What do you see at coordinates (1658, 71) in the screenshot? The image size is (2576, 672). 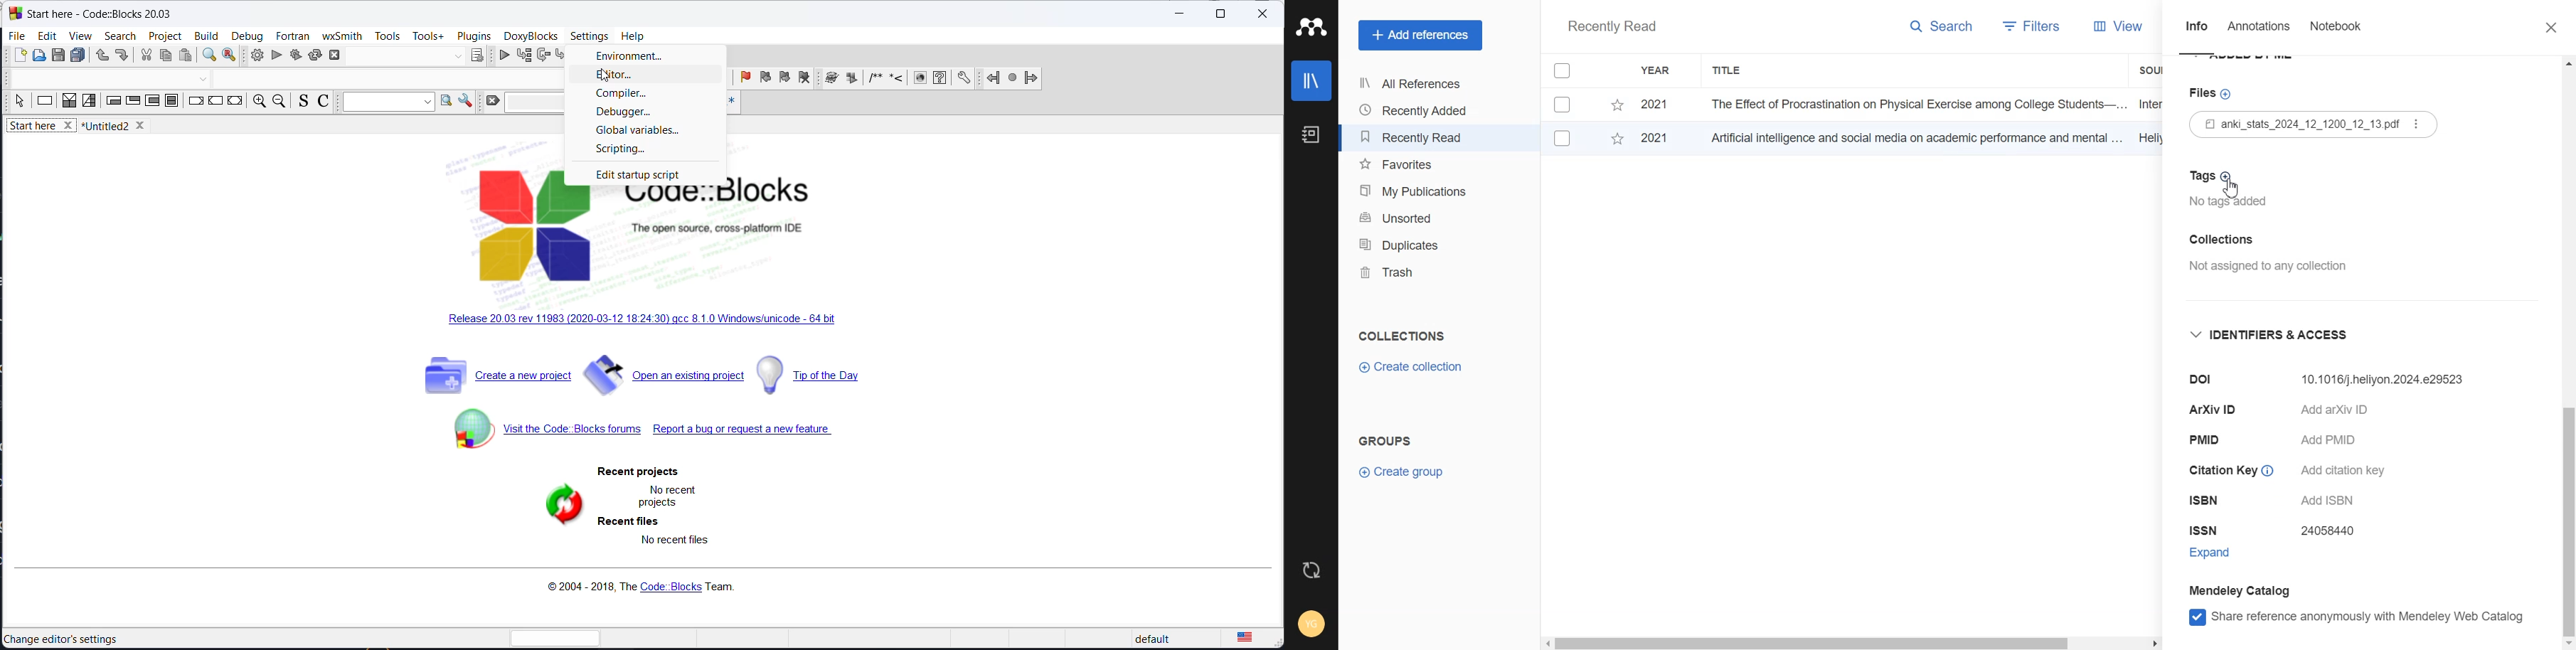 I see `Year` at bounding box center [1658, 71].